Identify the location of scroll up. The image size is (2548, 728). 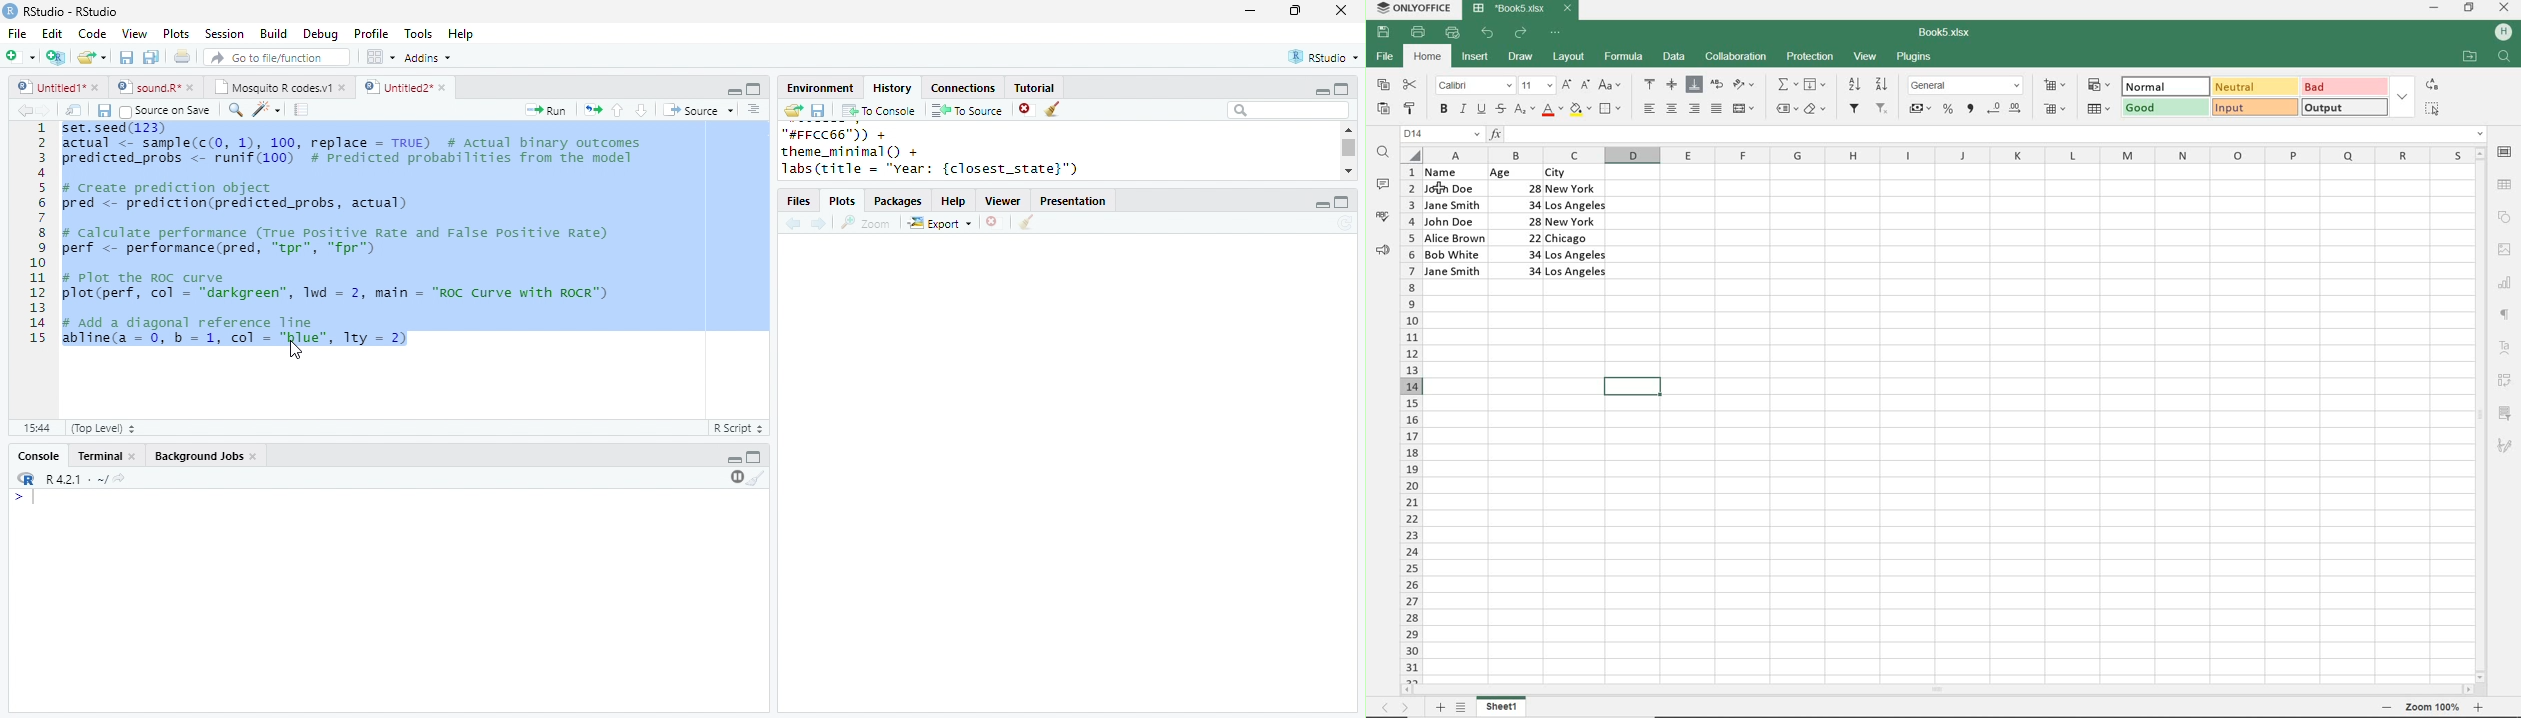
(1347, 129).